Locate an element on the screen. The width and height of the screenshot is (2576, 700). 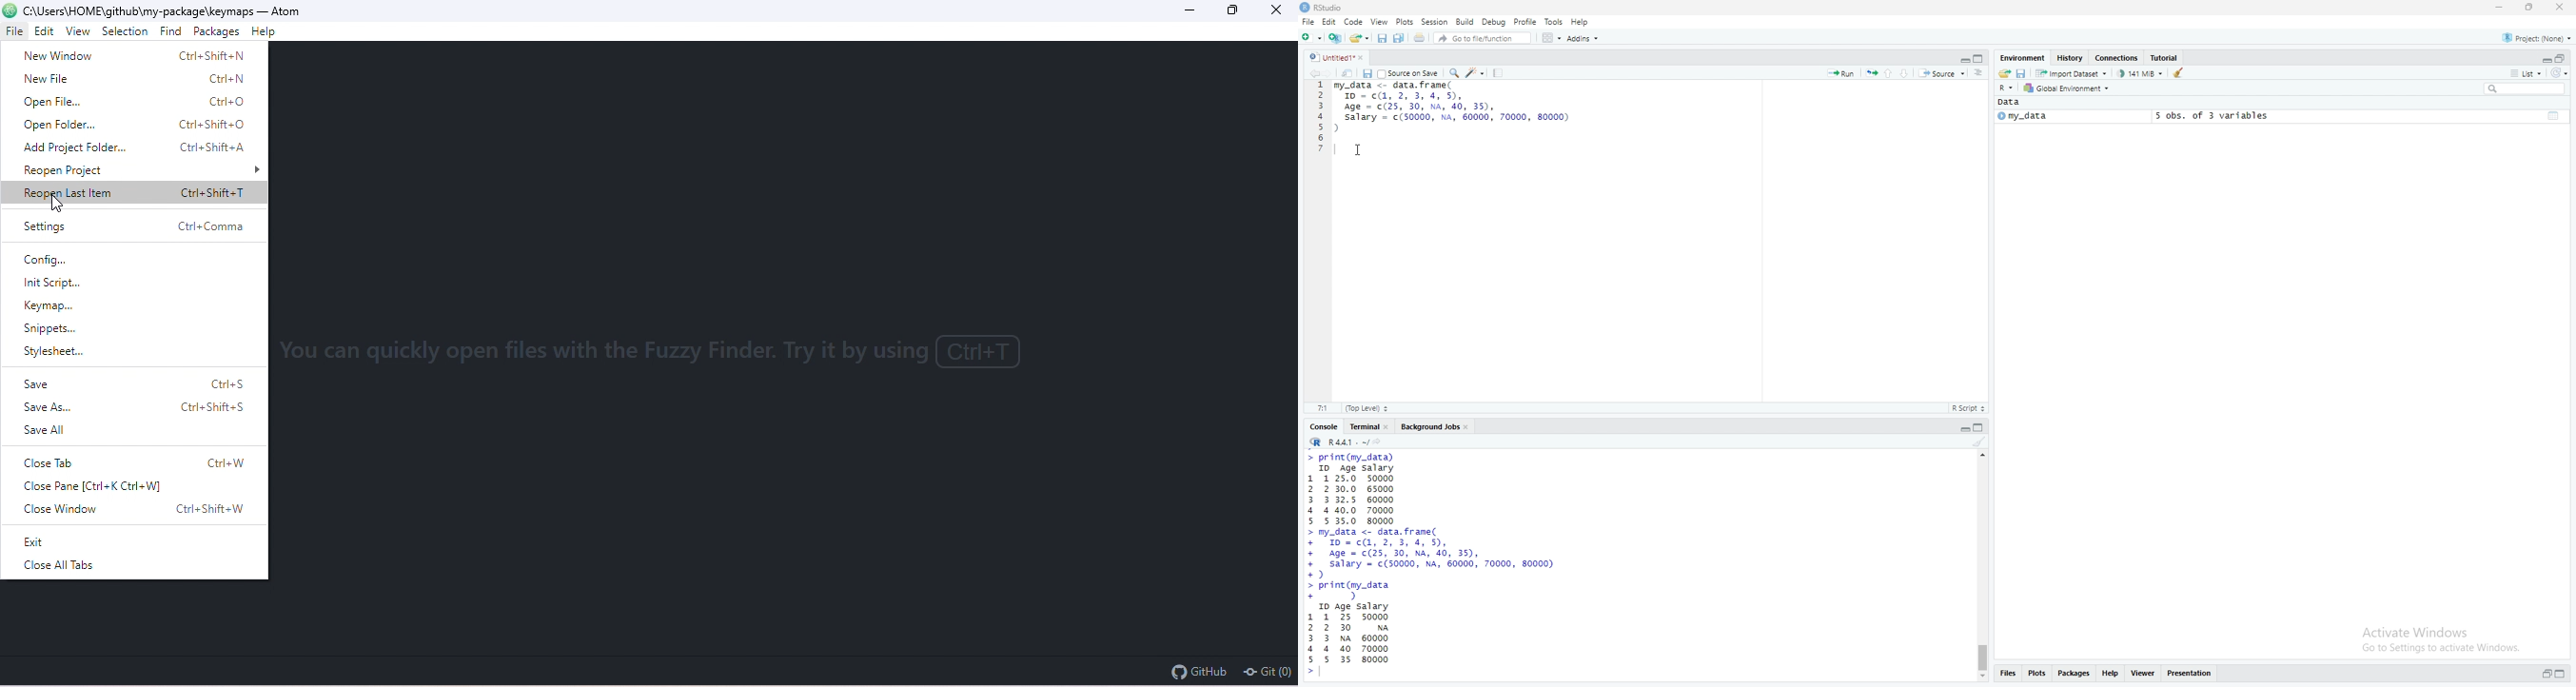
Addins is located at coordinates (1584, 39).